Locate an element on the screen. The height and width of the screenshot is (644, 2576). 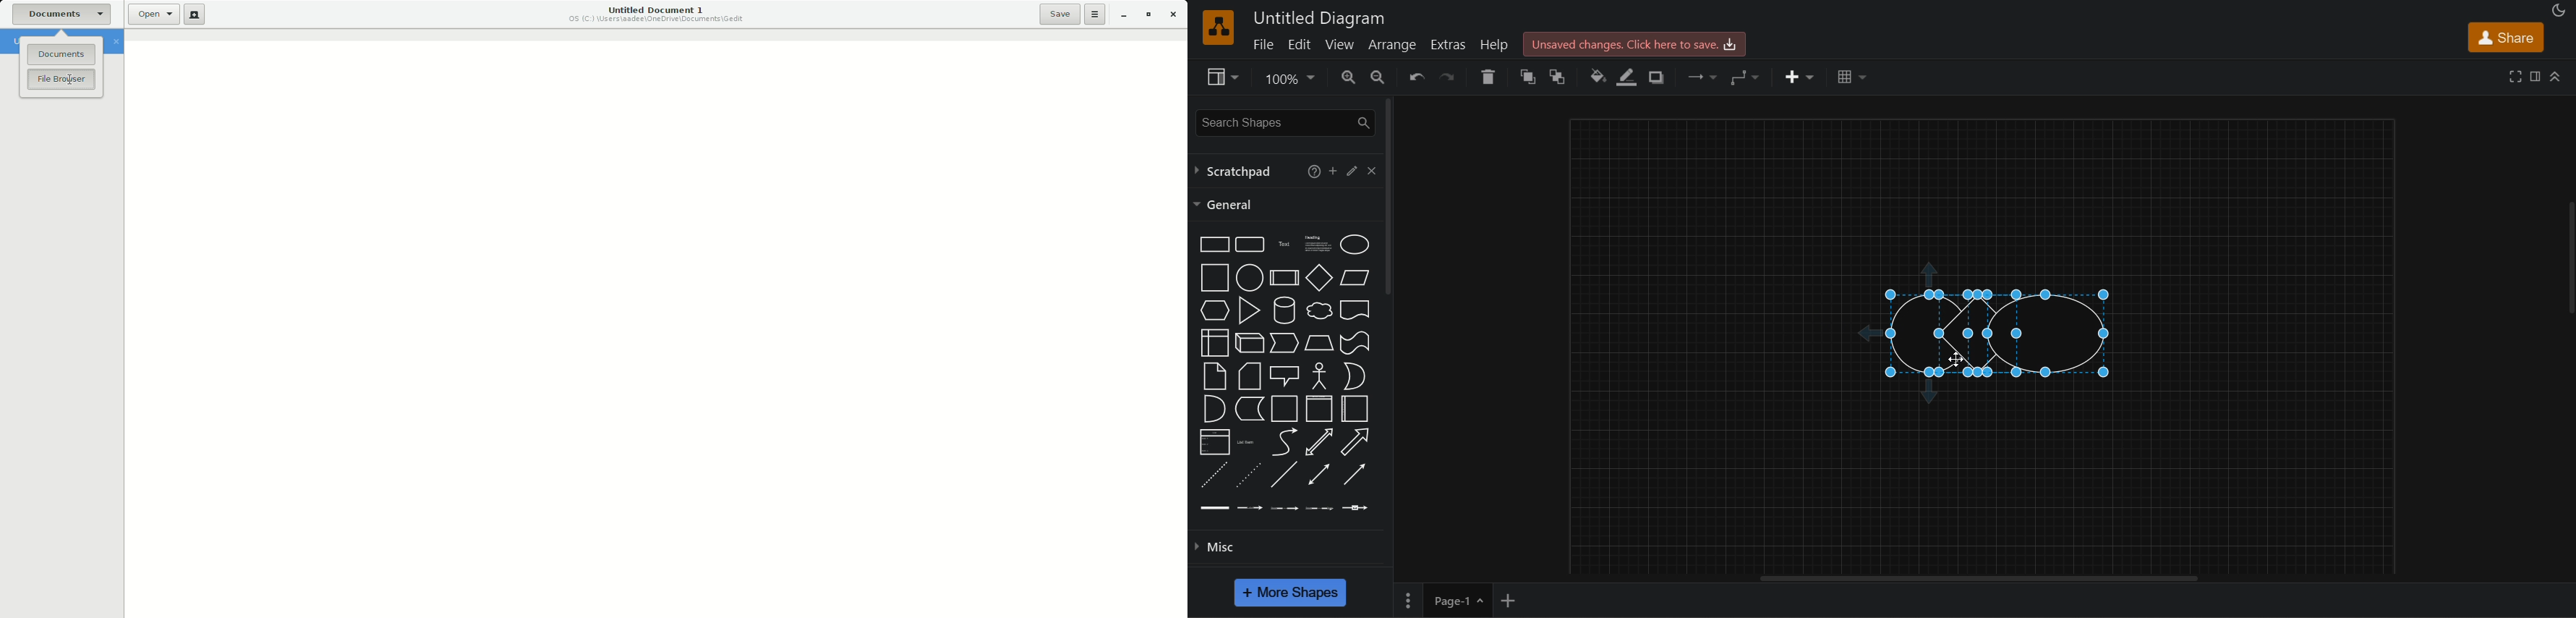
add is located at coordinates (1333, 170).